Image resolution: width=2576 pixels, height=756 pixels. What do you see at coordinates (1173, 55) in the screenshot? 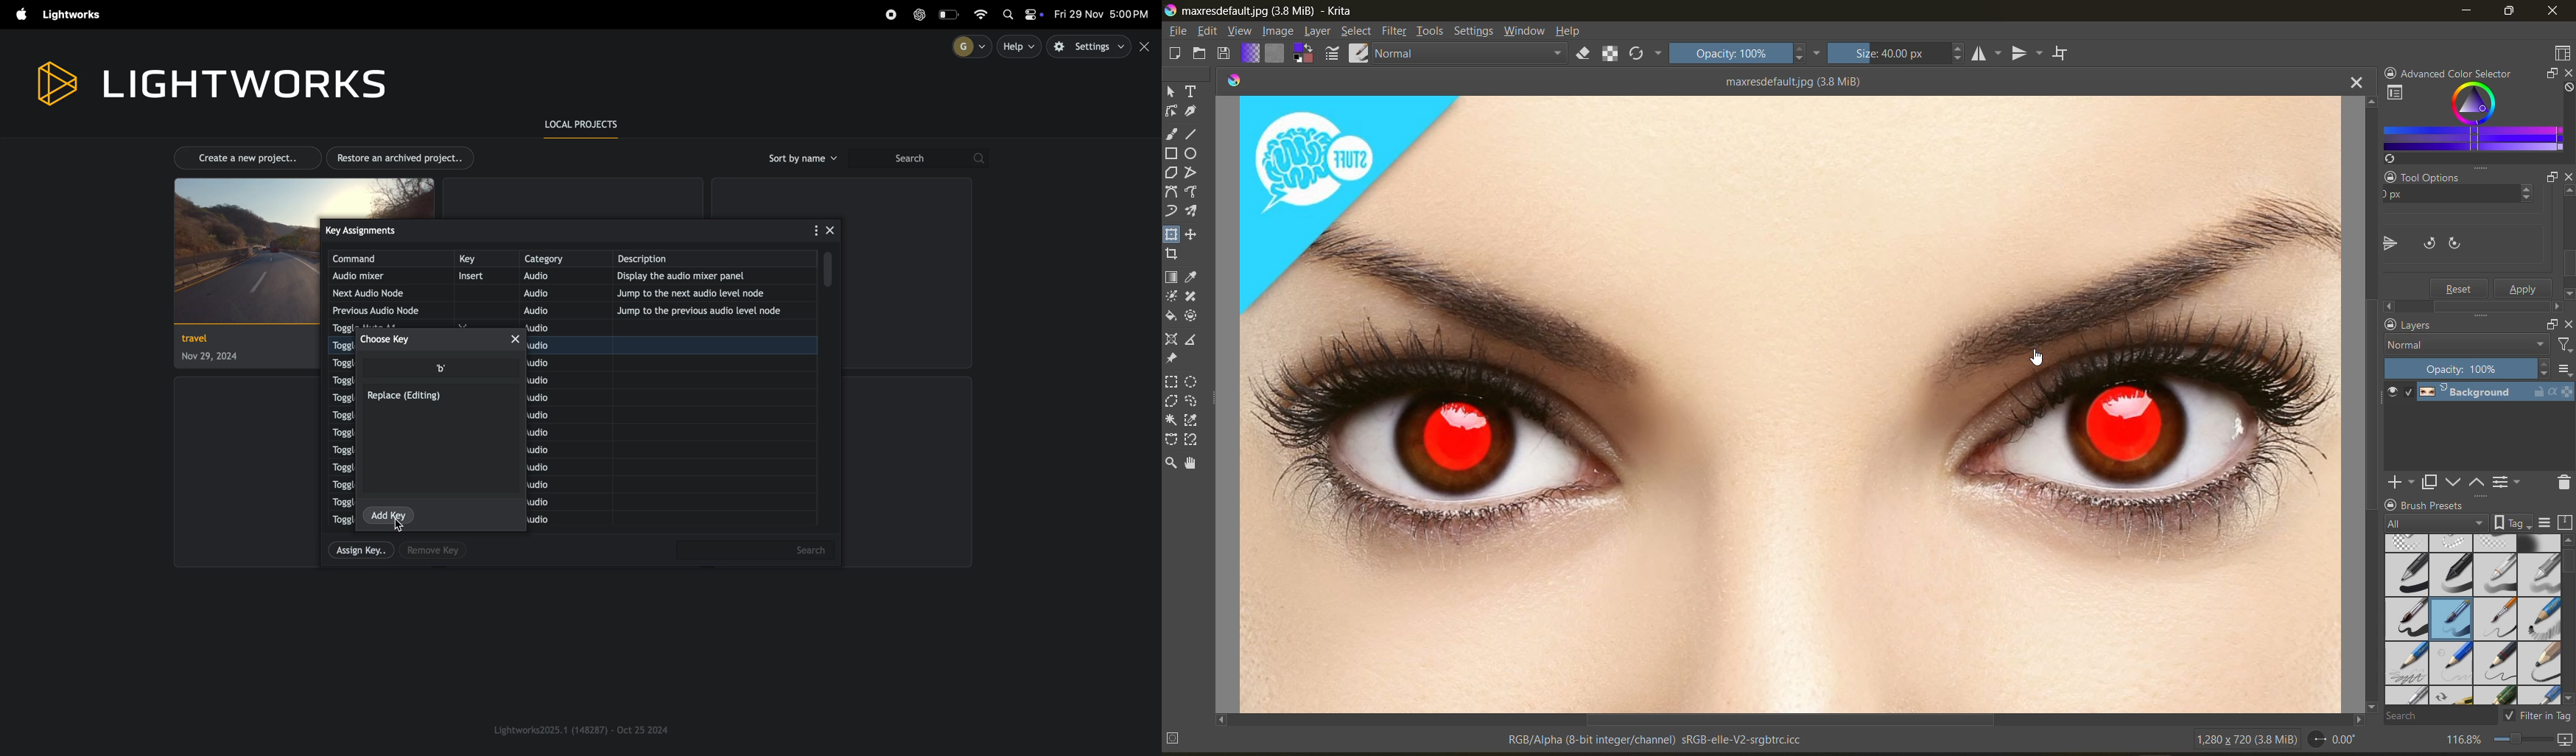
I see `create` at bounding box center [1173, 55].